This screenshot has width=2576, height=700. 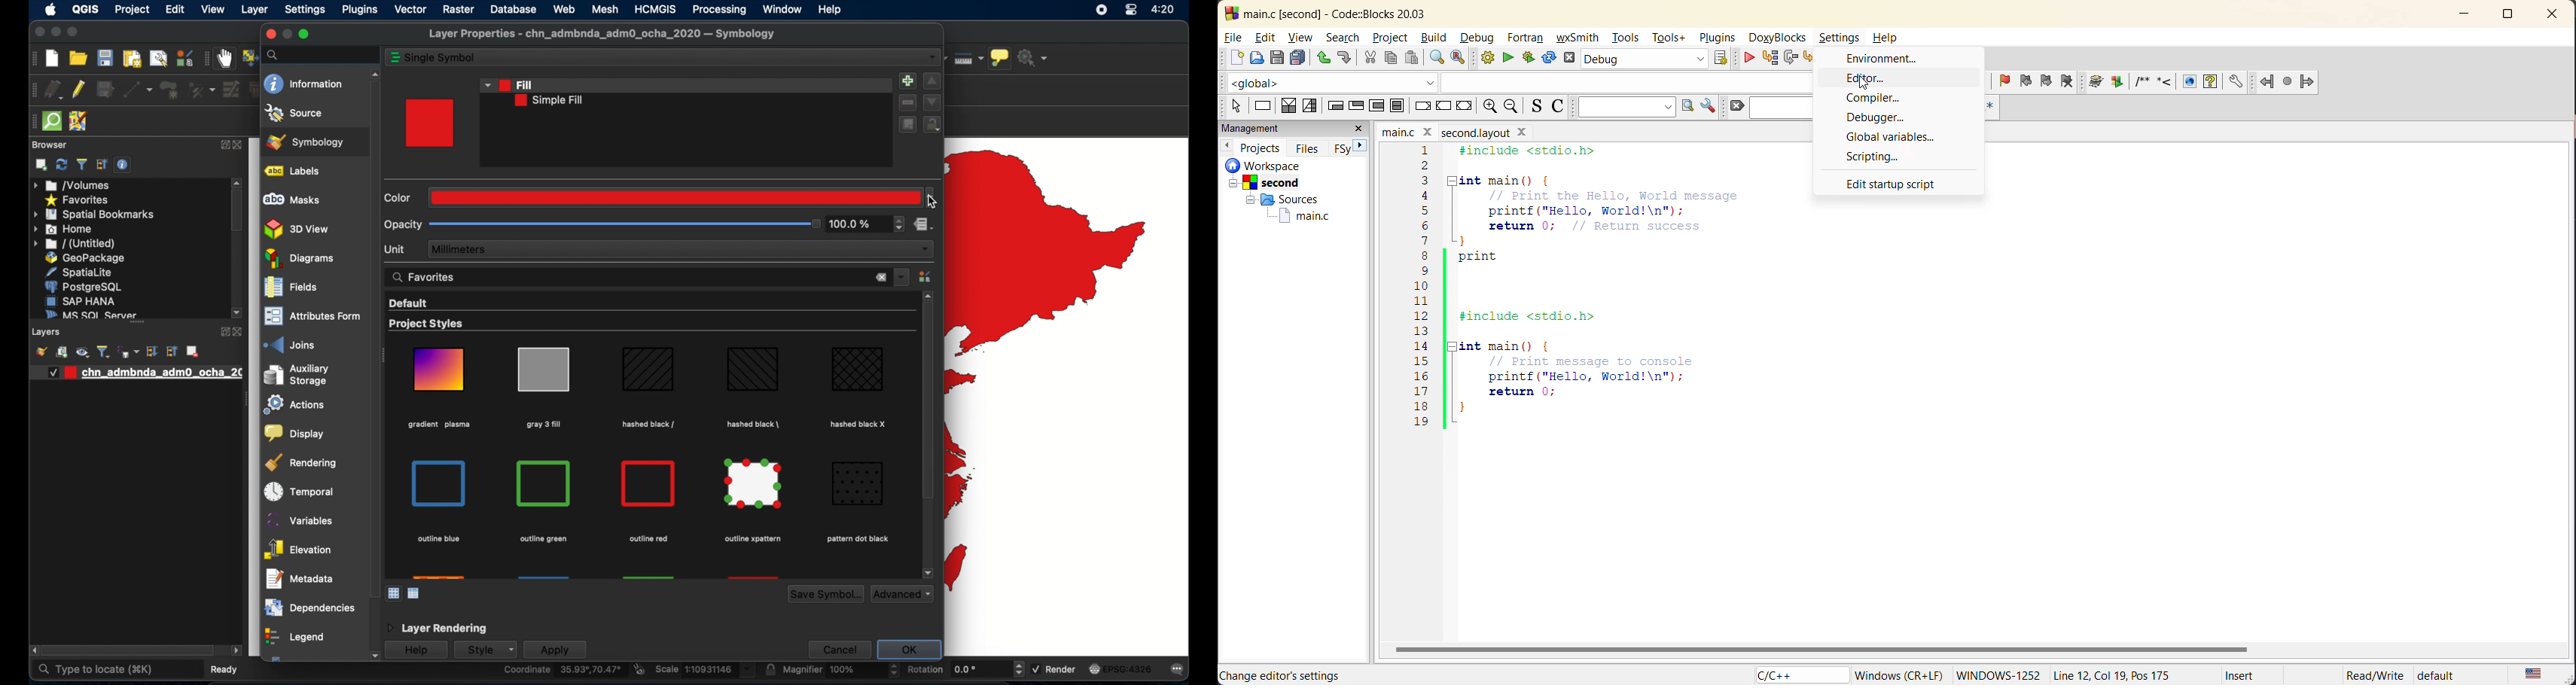 I want to click on next line, so click(x=1790, y=59).